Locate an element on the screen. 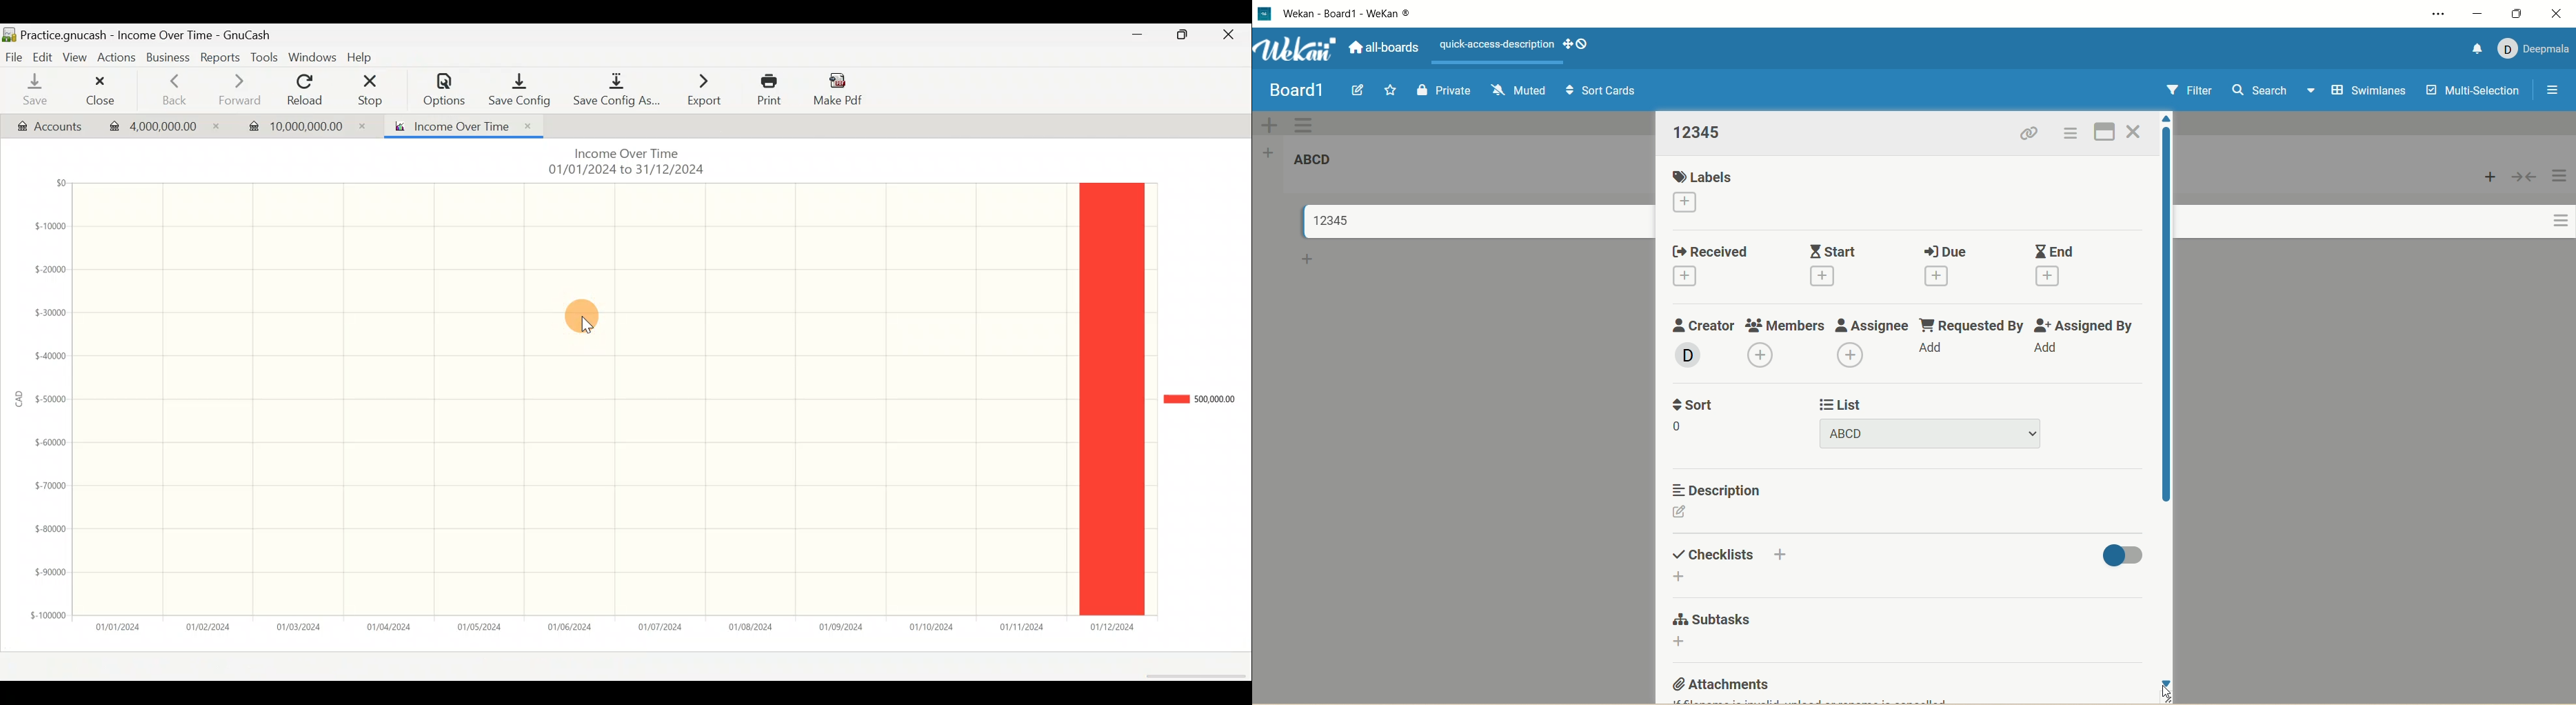  settings and more is located at coordinates (2442, 14).